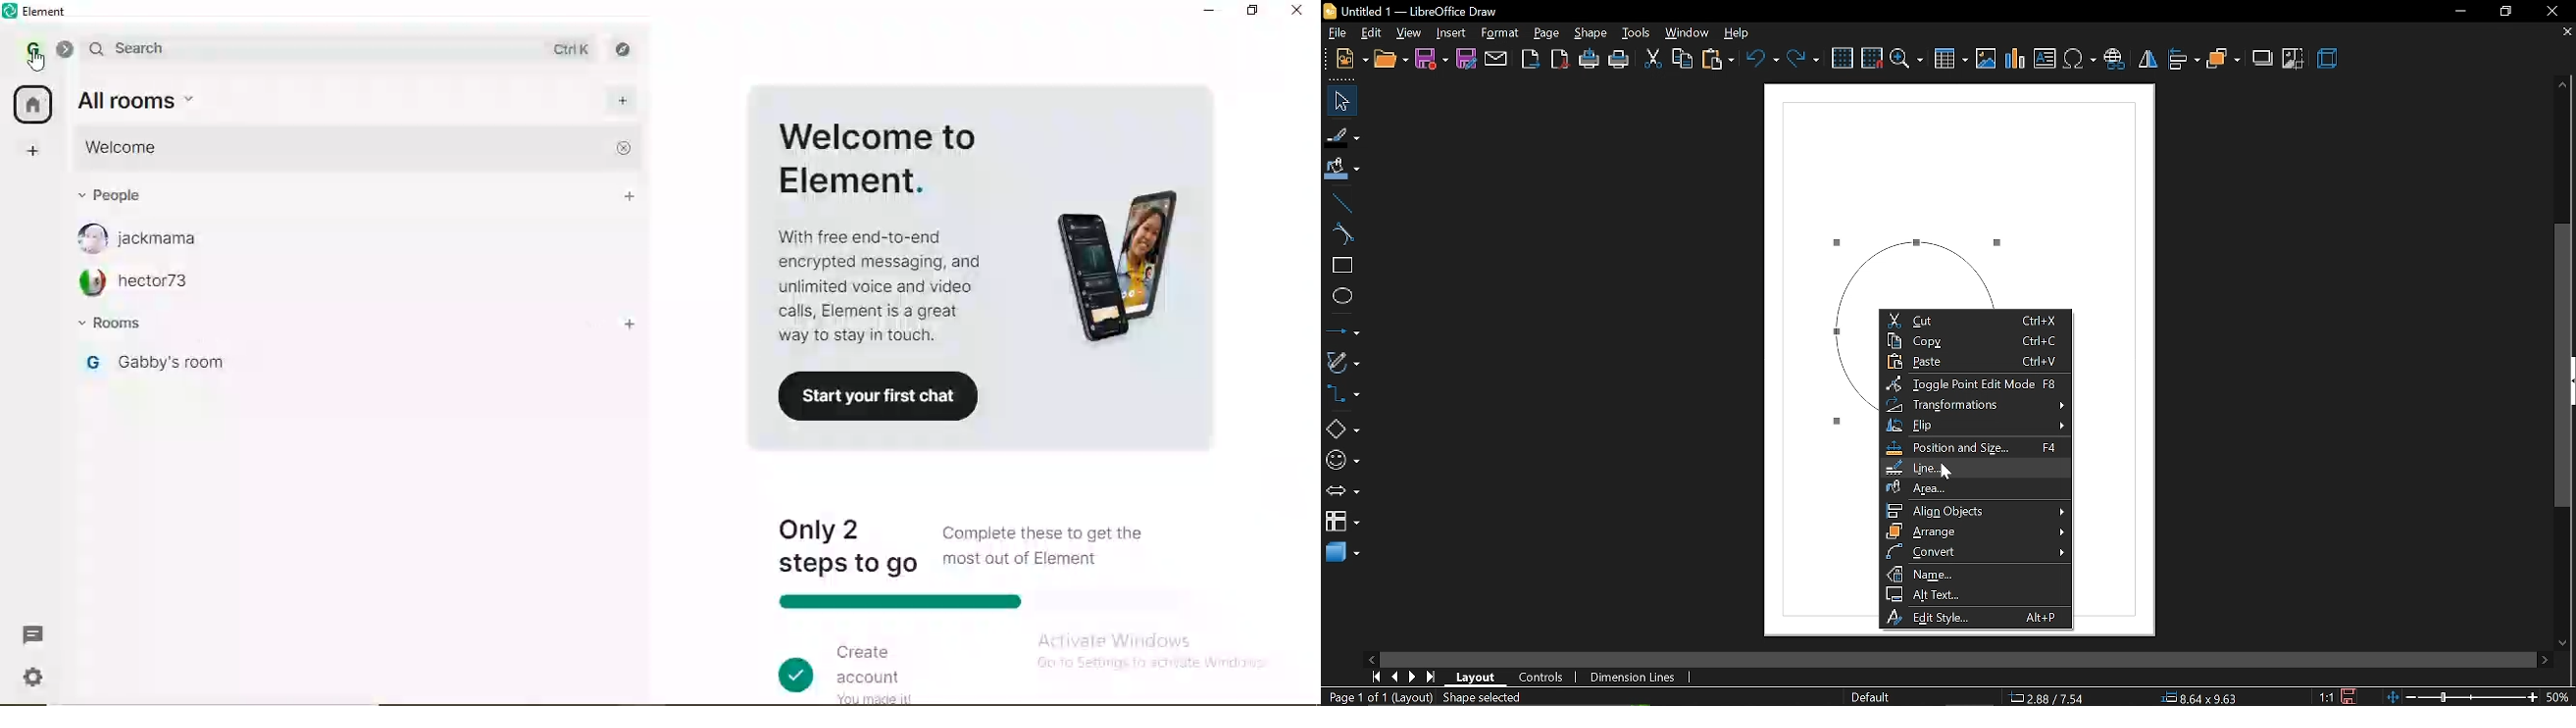  Describe the element at coordinates (91, 238) in the screenshot. I see `profile image` at that location.